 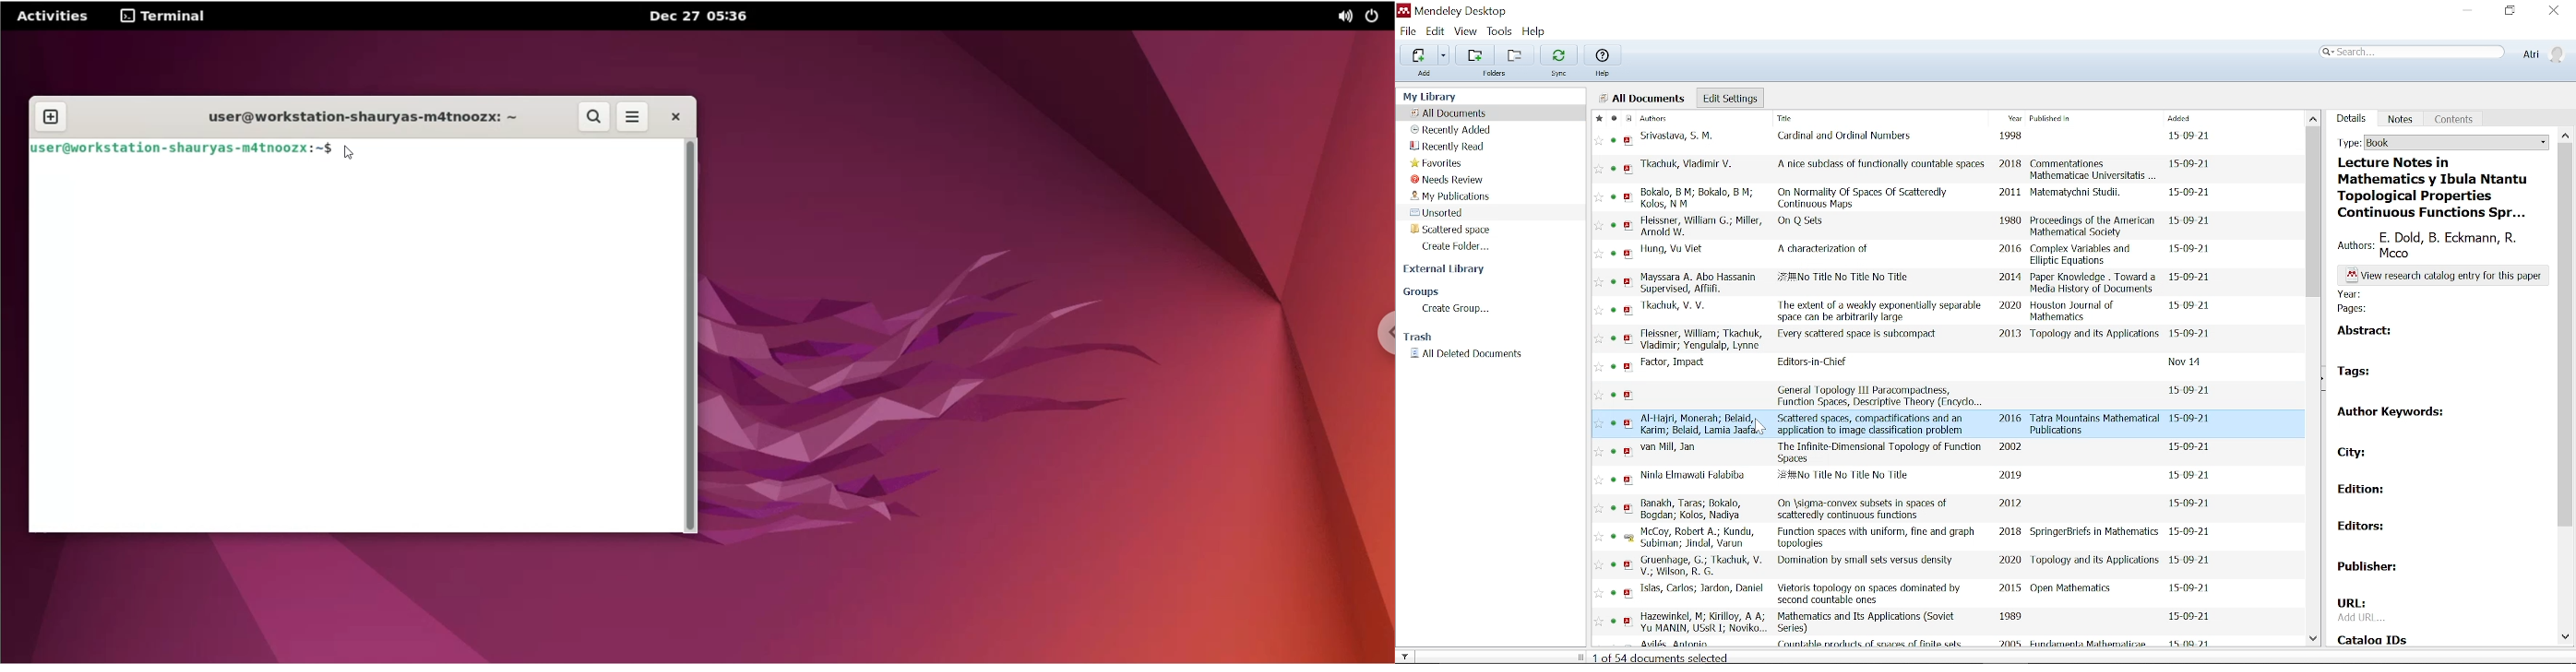 I want to click on Recently read, so click(x=1448, y=148).